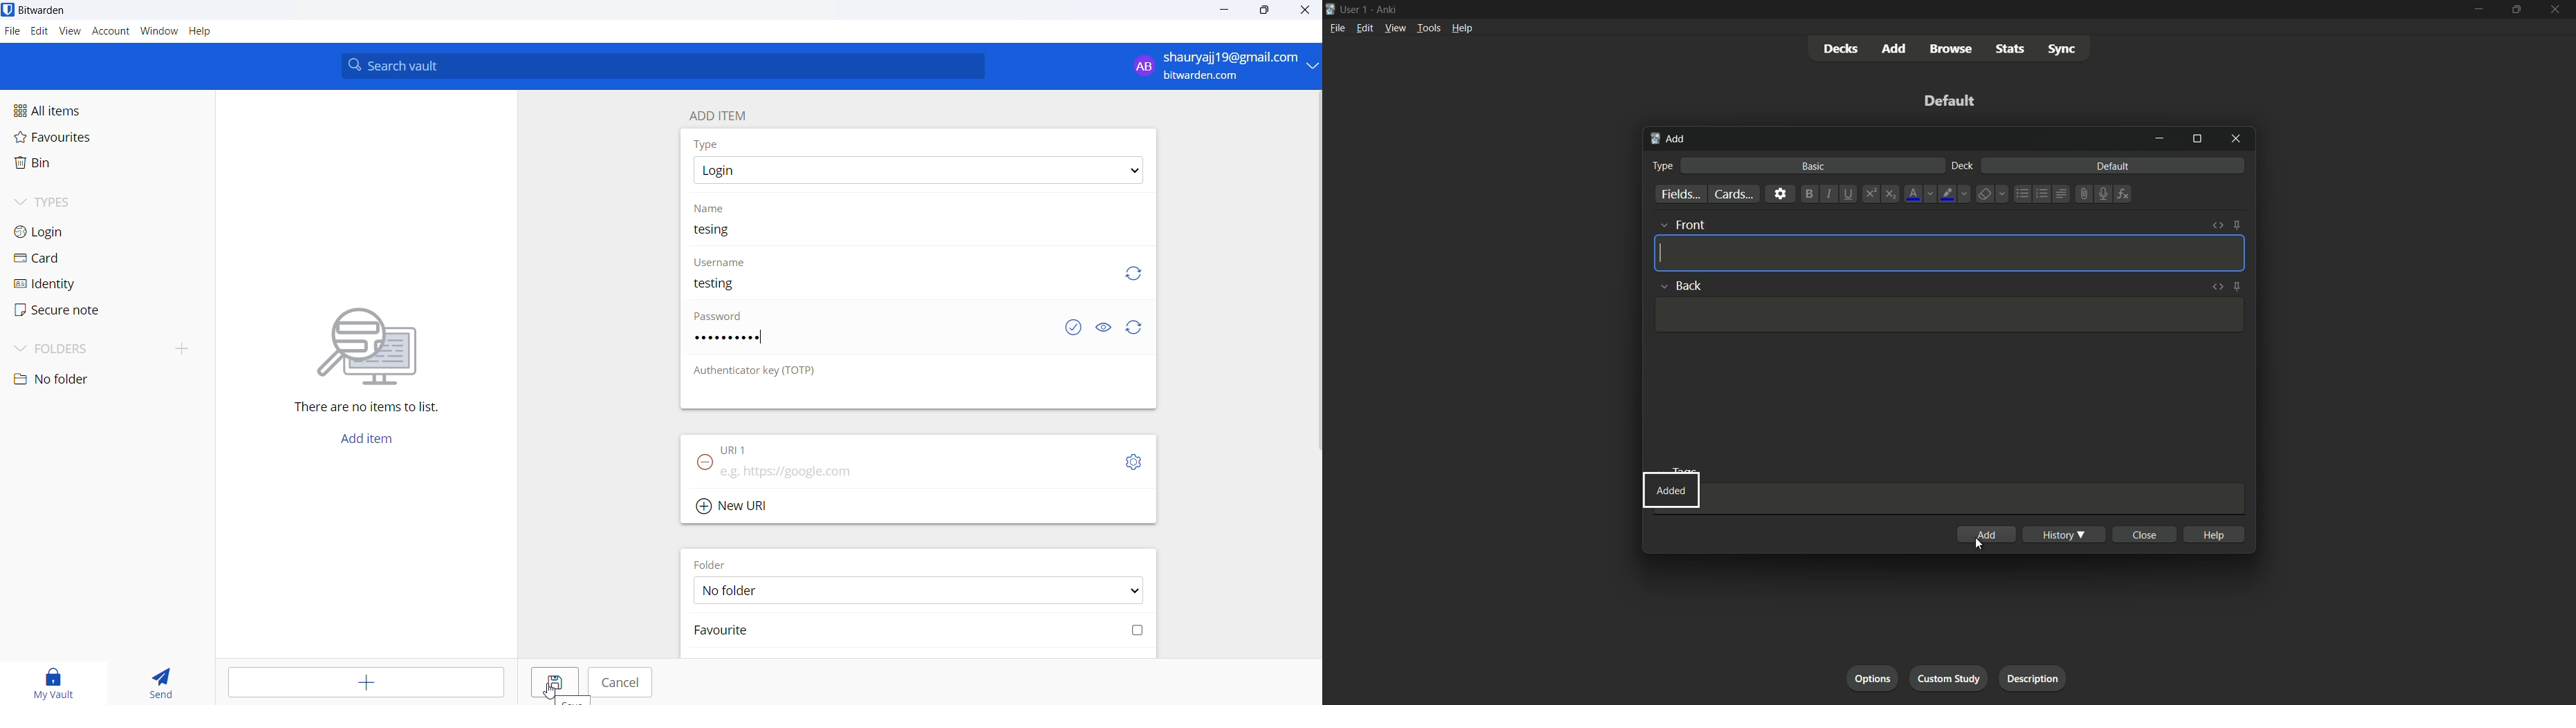  I want to click on typing cursor, so click(1661, 253).